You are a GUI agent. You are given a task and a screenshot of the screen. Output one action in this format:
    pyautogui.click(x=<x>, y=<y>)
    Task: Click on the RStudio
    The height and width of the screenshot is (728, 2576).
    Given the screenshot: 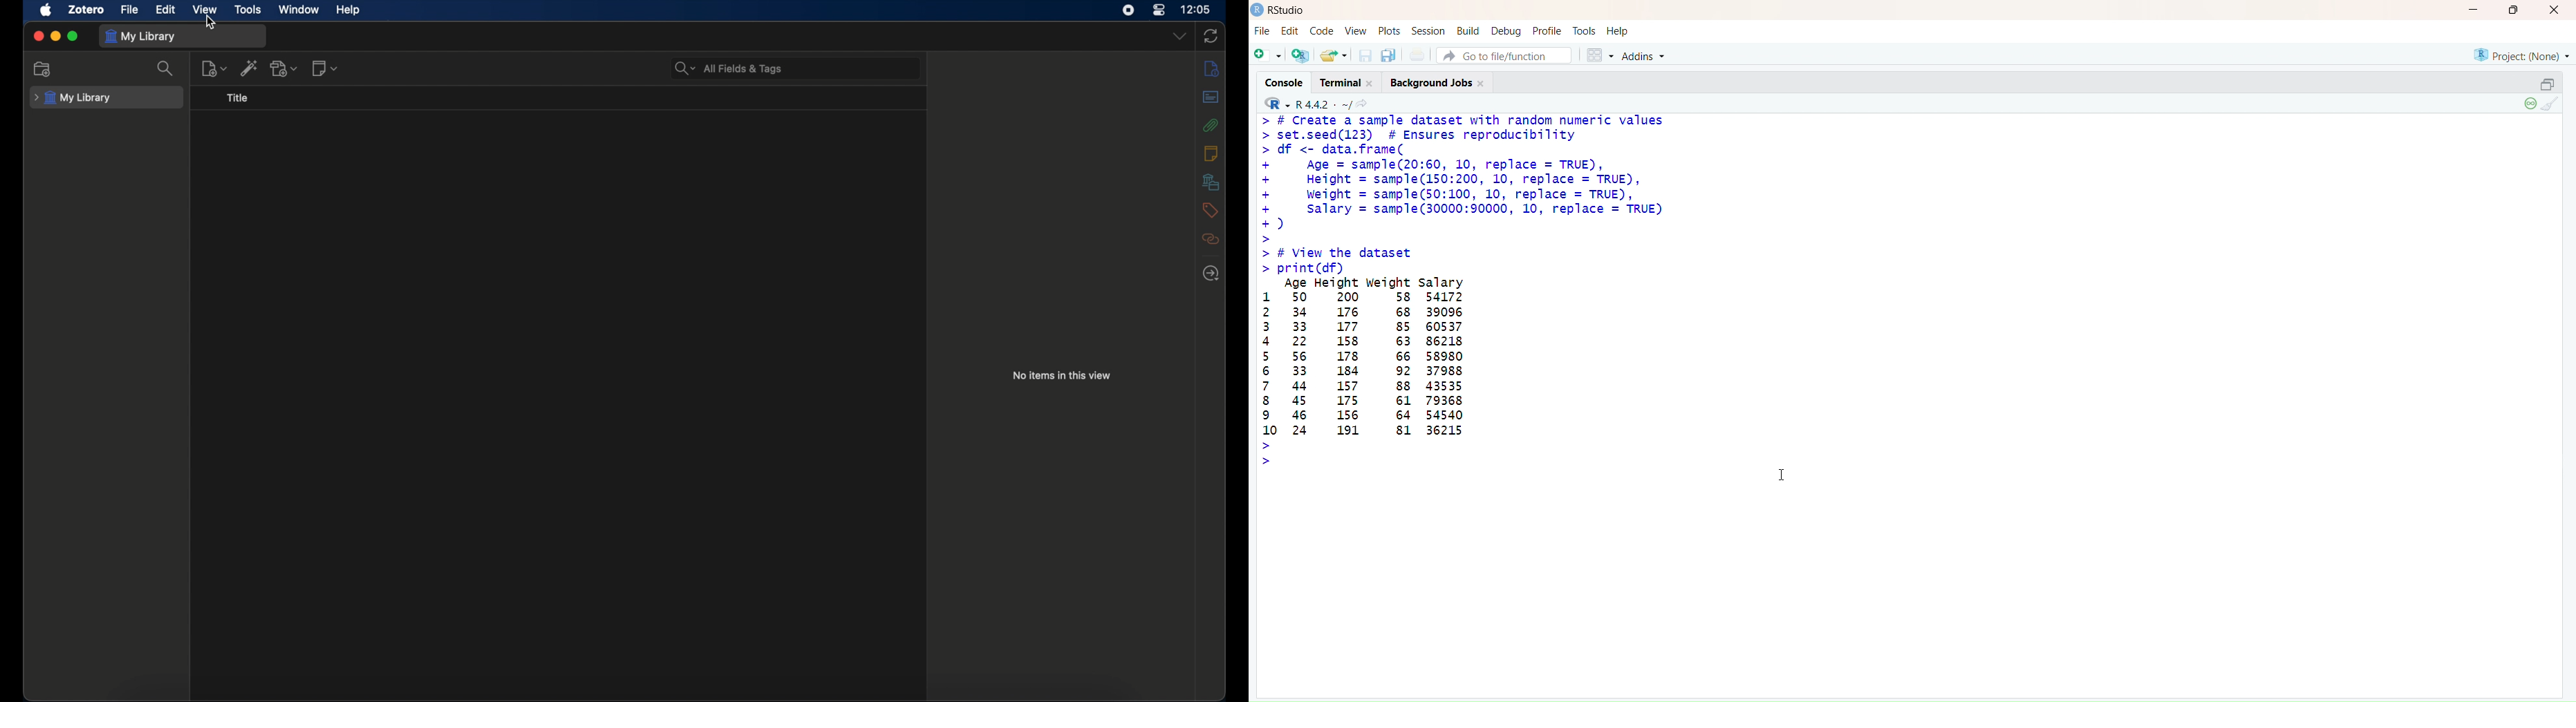 What is the action you would take?
    pyautogui.click(x=1280, y=10)
    